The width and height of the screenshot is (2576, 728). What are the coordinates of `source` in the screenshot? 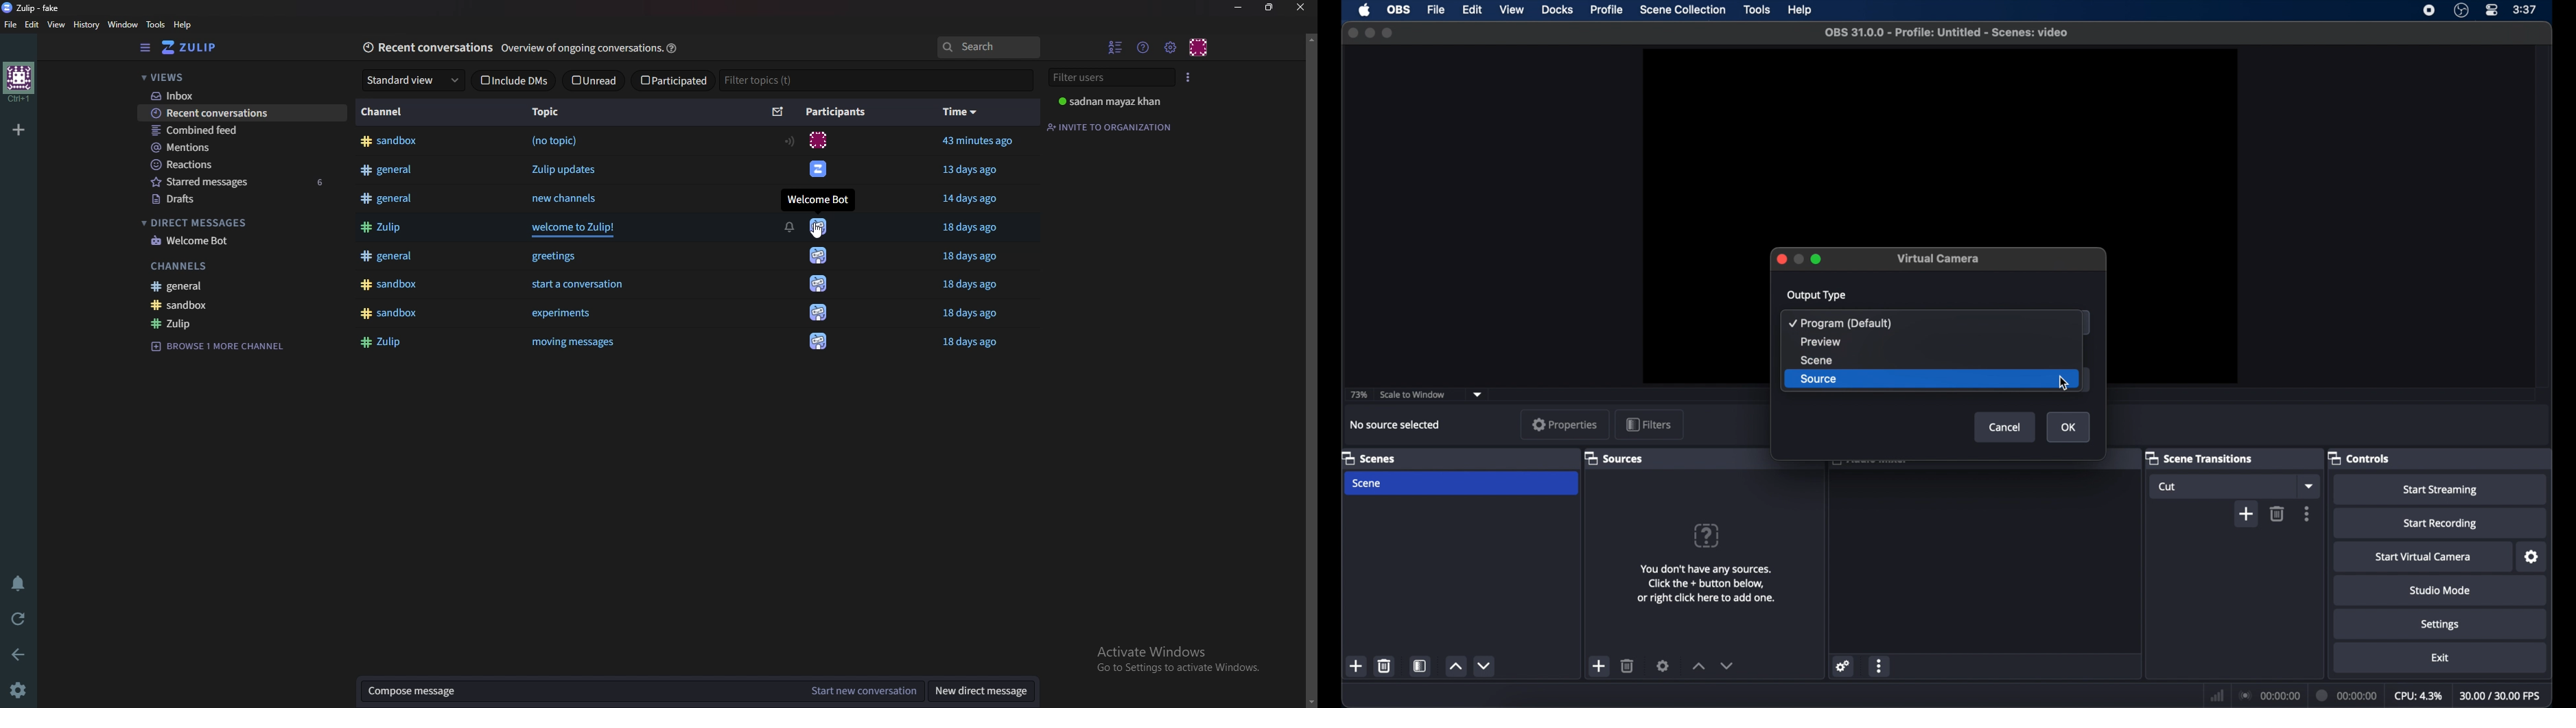 It's located at (1818, 379).